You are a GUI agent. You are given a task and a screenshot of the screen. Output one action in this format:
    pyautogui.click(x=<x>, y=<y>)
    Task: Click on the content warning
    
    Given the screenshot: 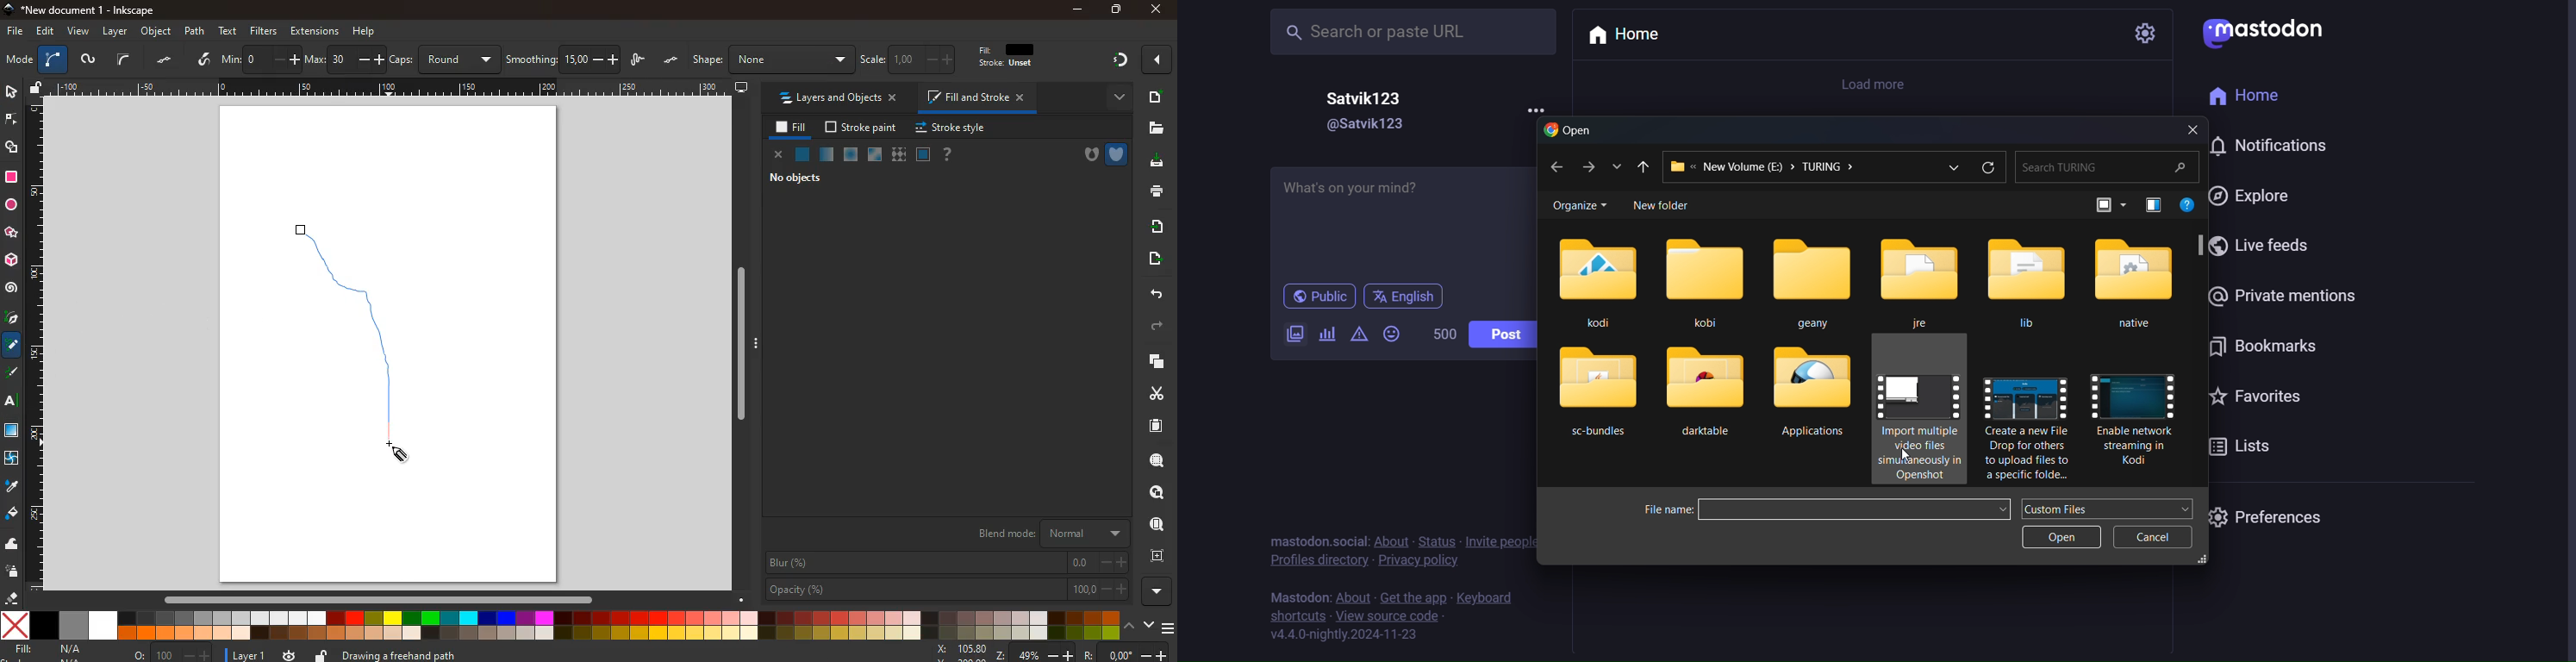 What is the action you would take?
    pyautogui.click(x=1358, y=335)
    